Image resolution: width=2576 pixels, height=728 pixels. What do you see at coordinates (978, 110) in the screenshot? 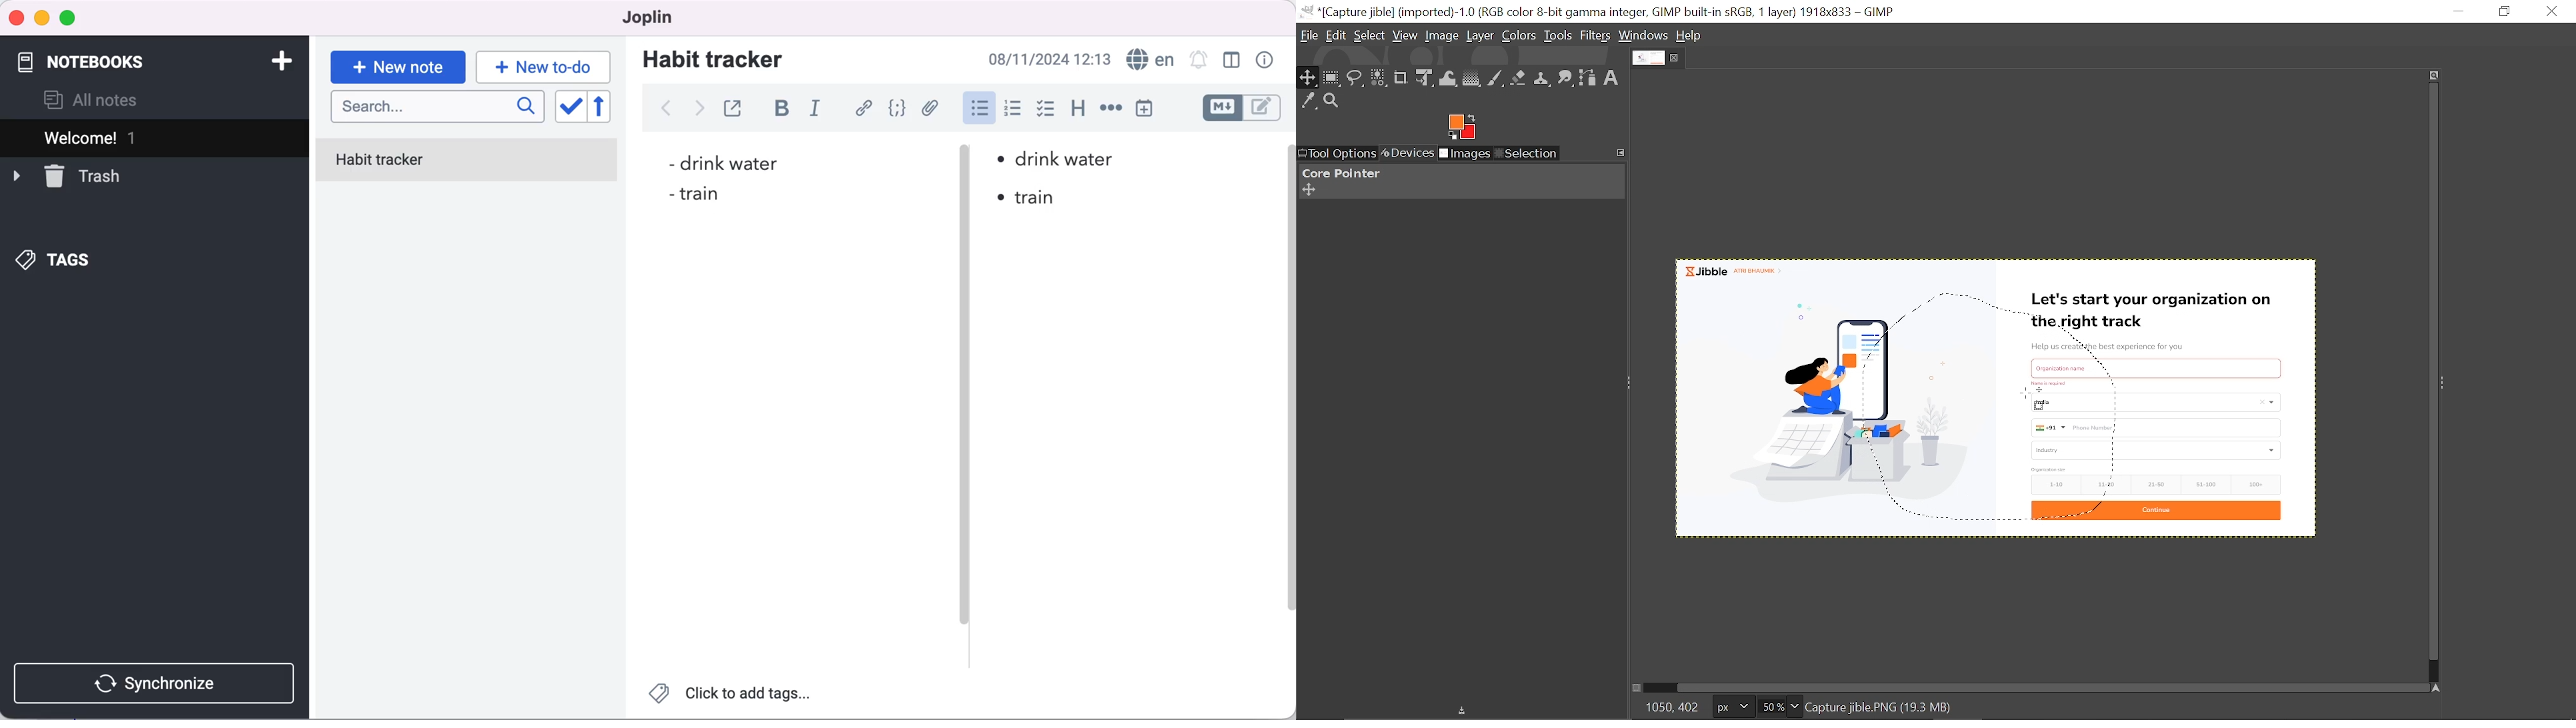
I see `bulleted list` at bounding box center [978, 110].